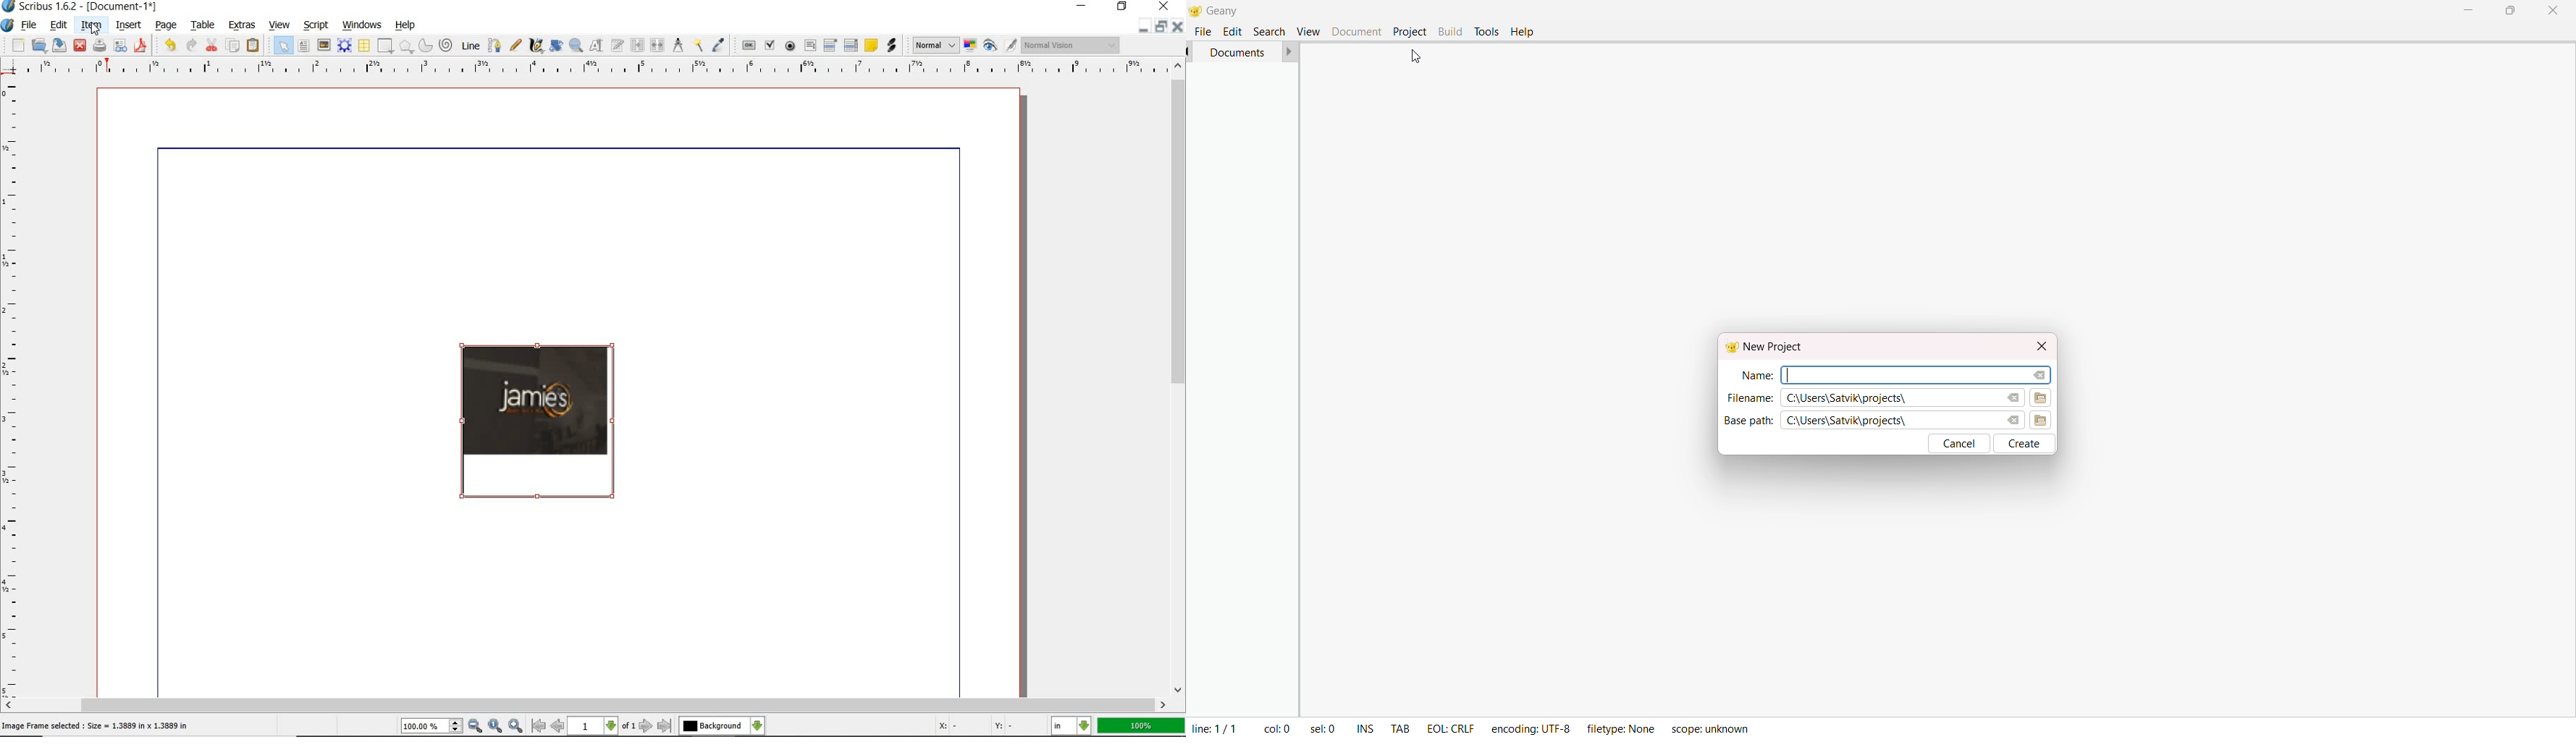  Describe the element at coordinates (851, 47) in the screenshot. I see `pdf list box` at that location.